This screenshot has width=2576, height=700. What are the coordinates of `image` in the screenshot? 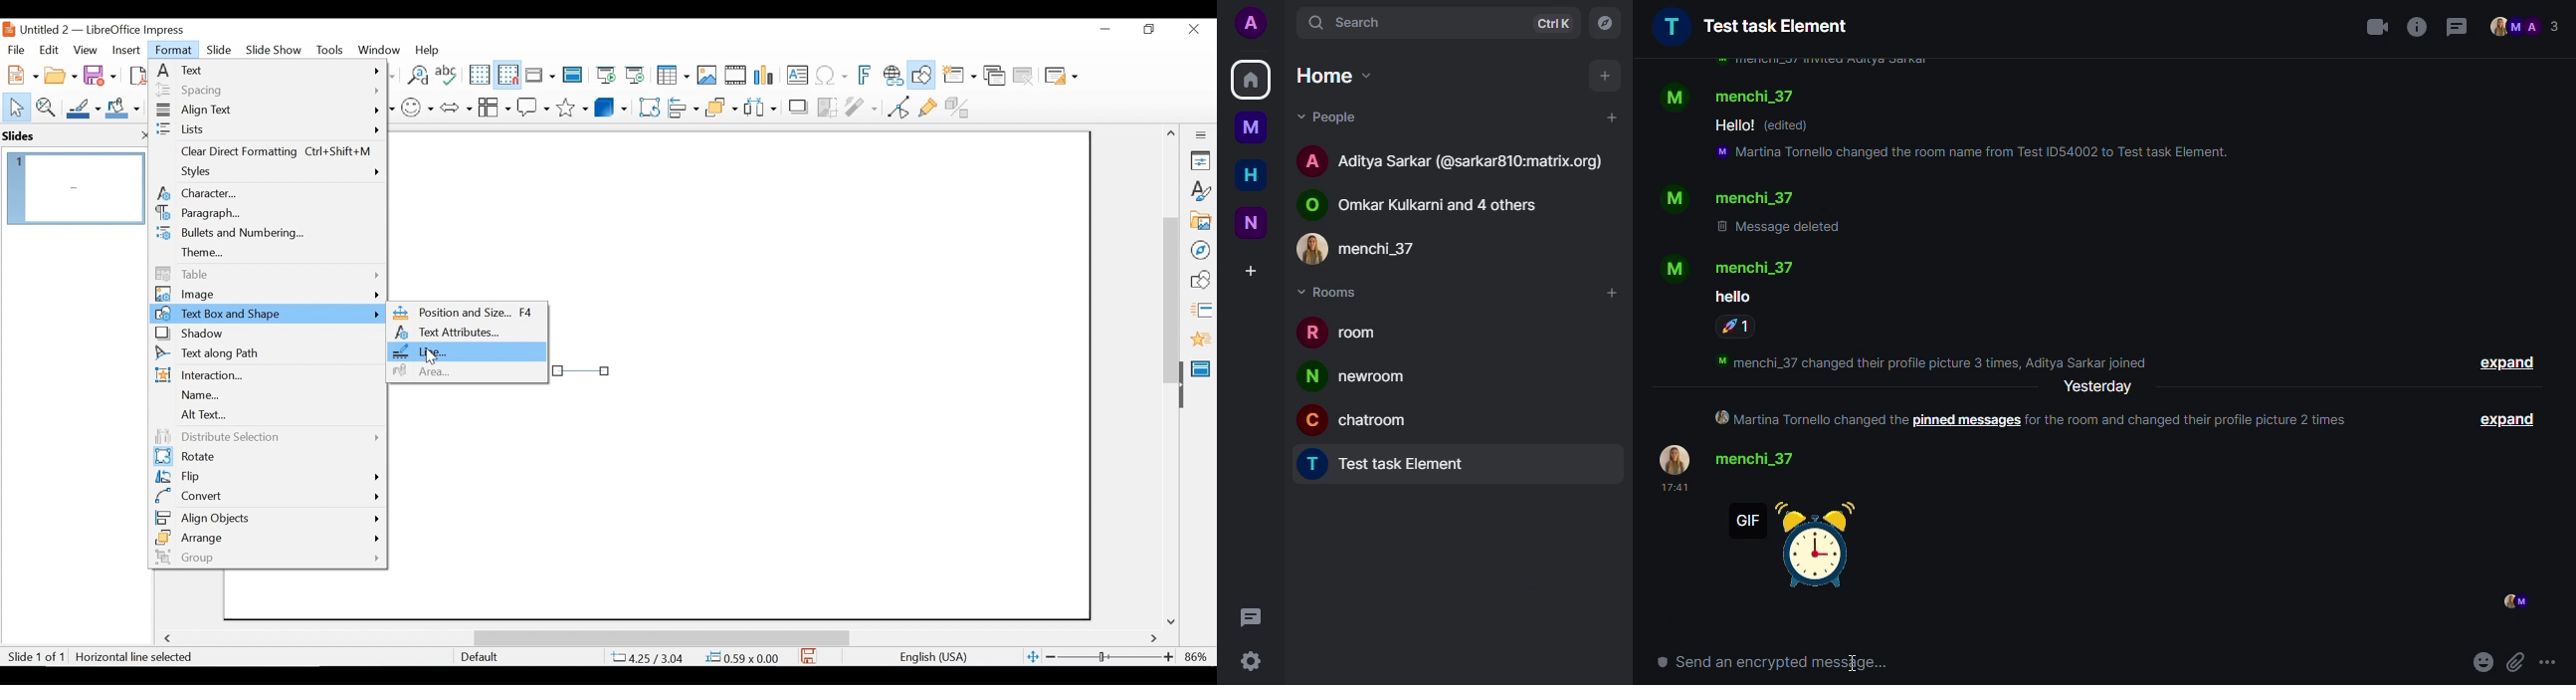 It's located at (267, 294).